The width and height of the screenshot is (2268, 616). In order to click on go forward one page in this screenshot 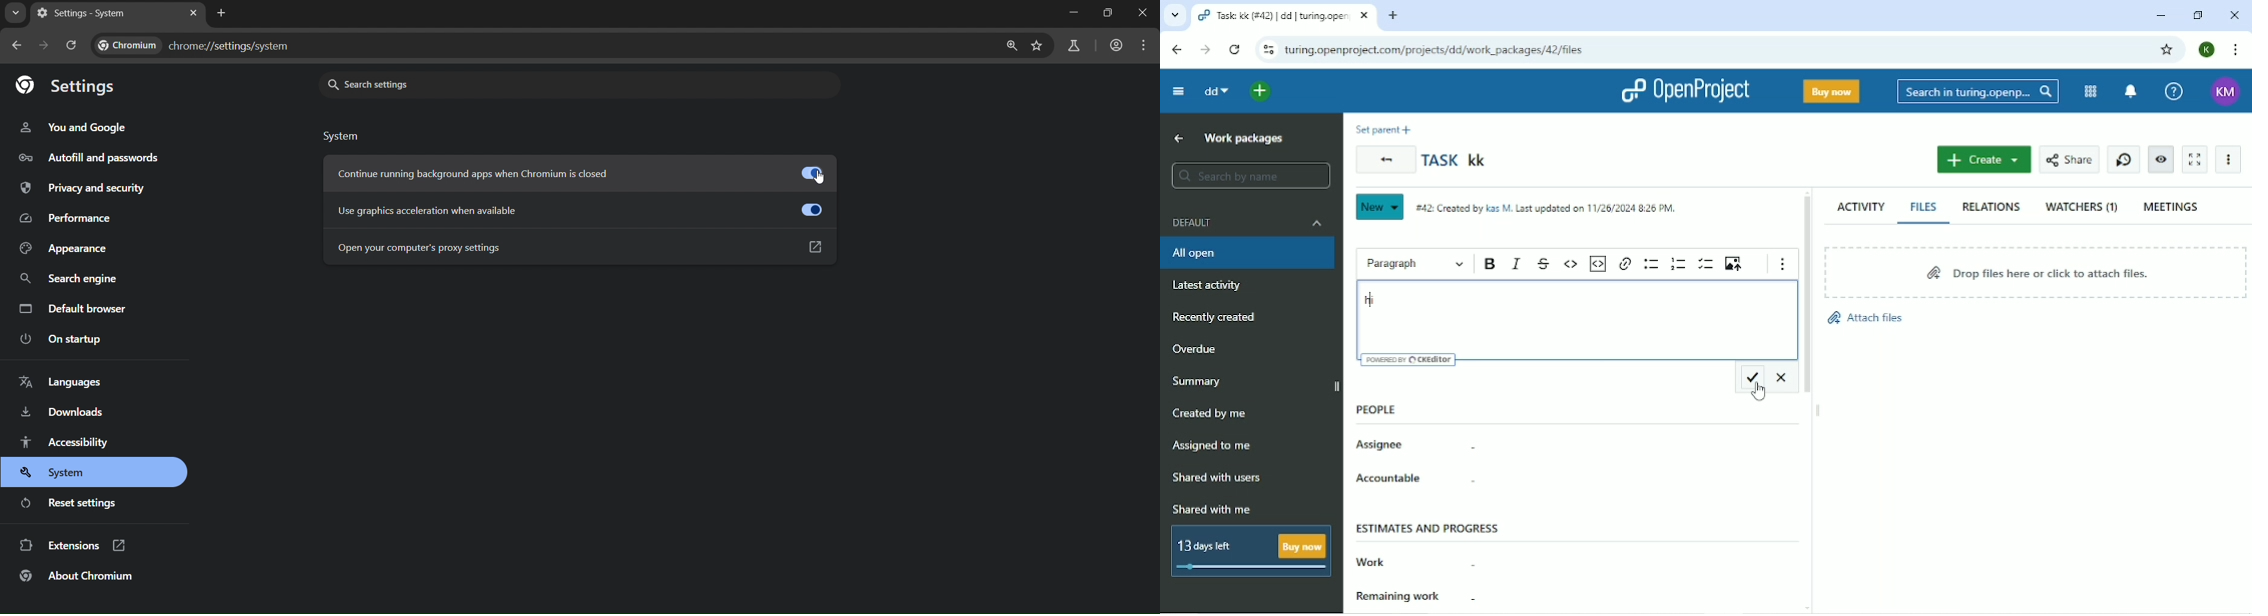, I will do `click(44, 47)`.